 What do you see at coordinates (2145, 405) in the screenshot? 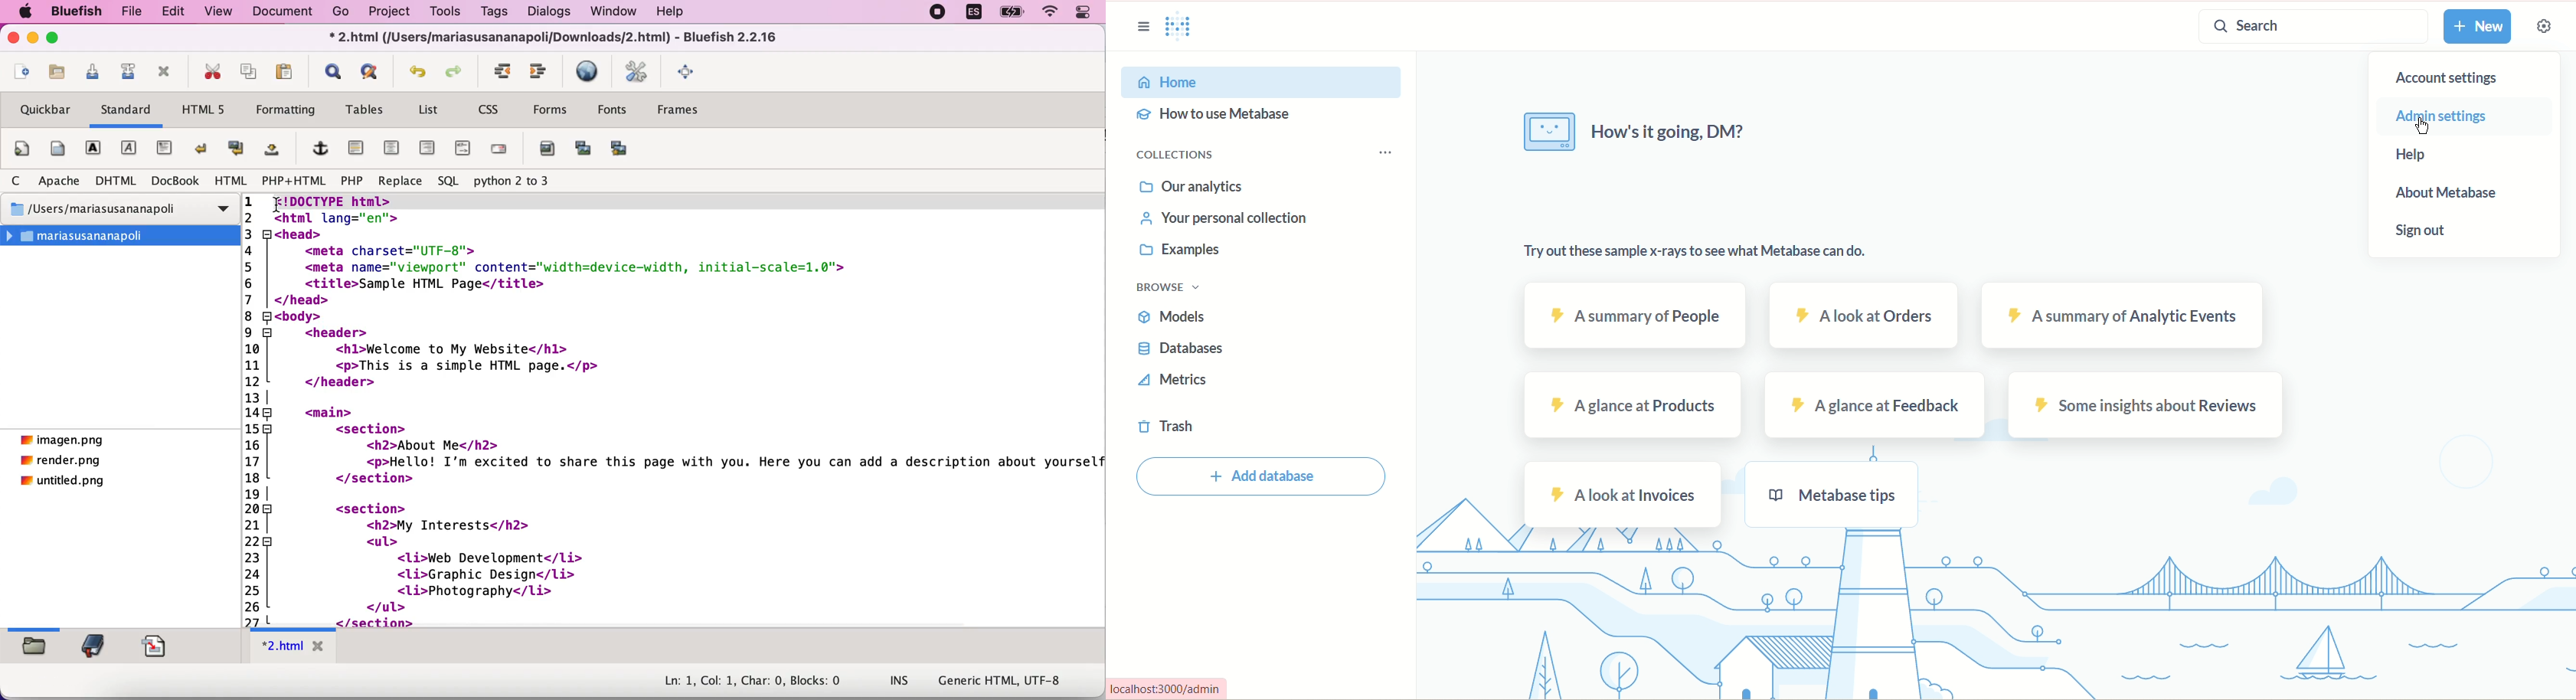
I see `some insight about reviews` at bounding box center [2145, 405].